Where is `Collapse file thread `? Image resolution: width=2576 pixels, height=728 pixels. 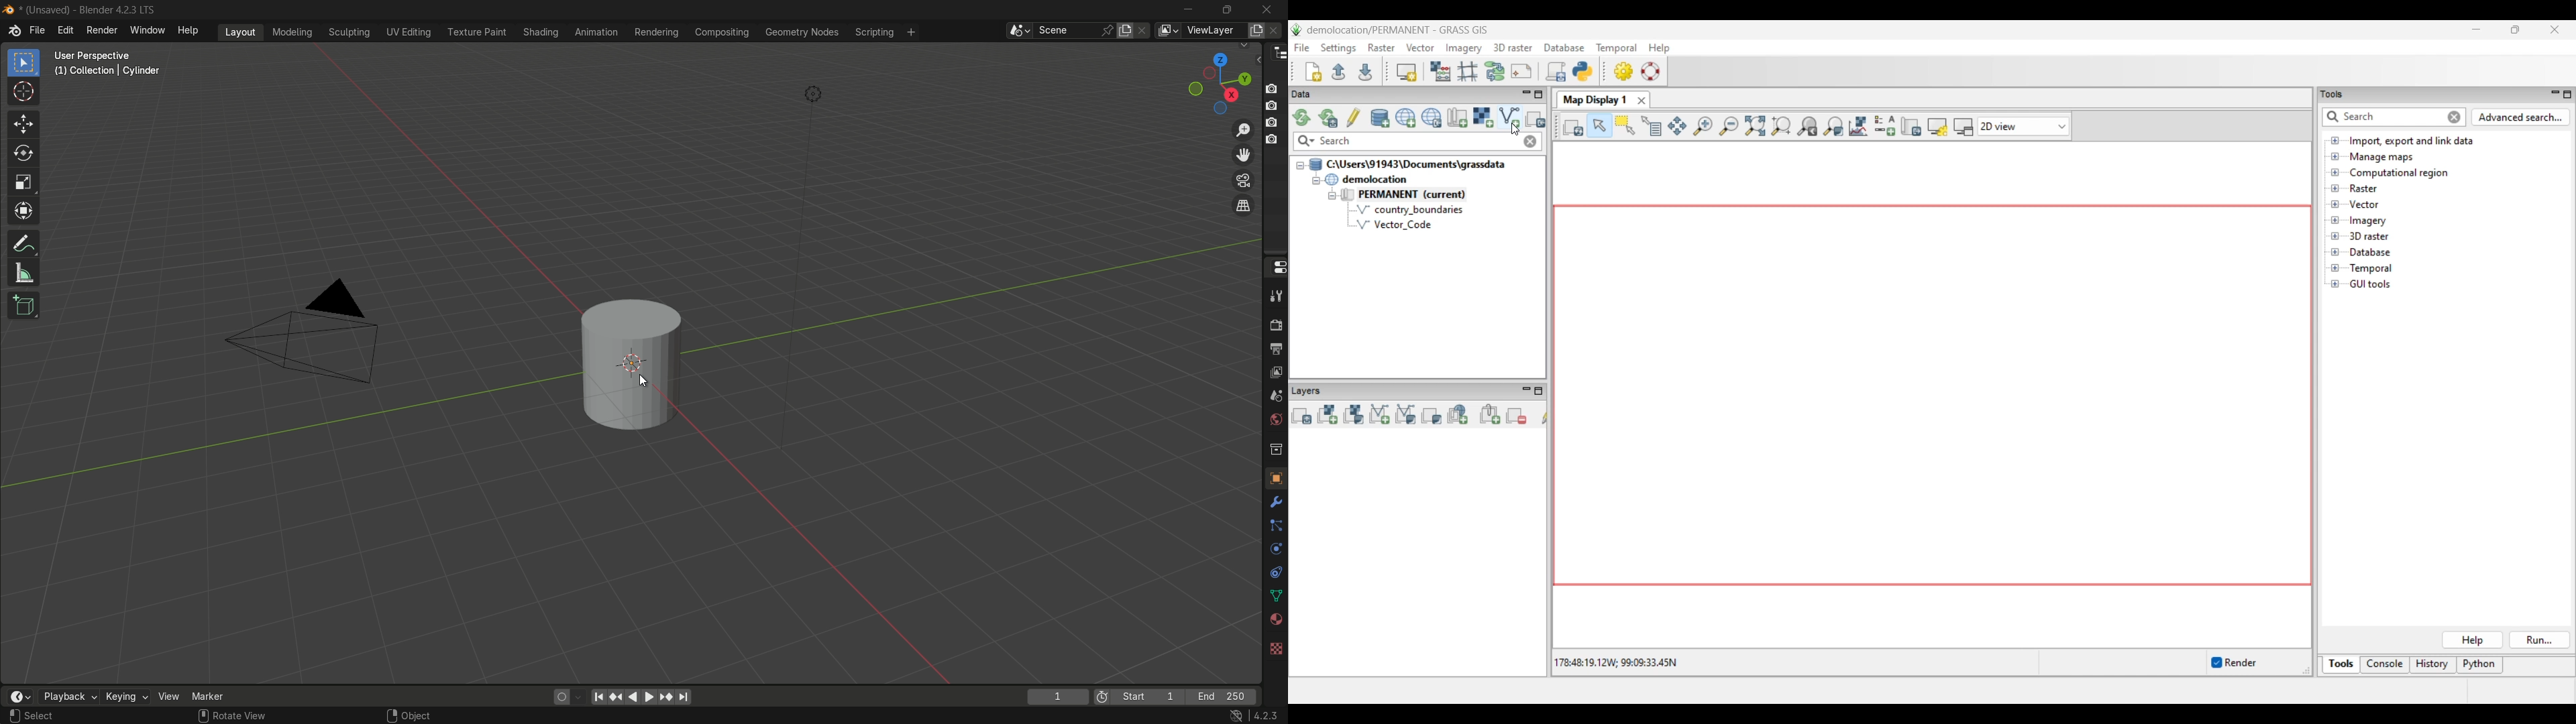 Collapse file thread  is located at coordinates (1300, 166).